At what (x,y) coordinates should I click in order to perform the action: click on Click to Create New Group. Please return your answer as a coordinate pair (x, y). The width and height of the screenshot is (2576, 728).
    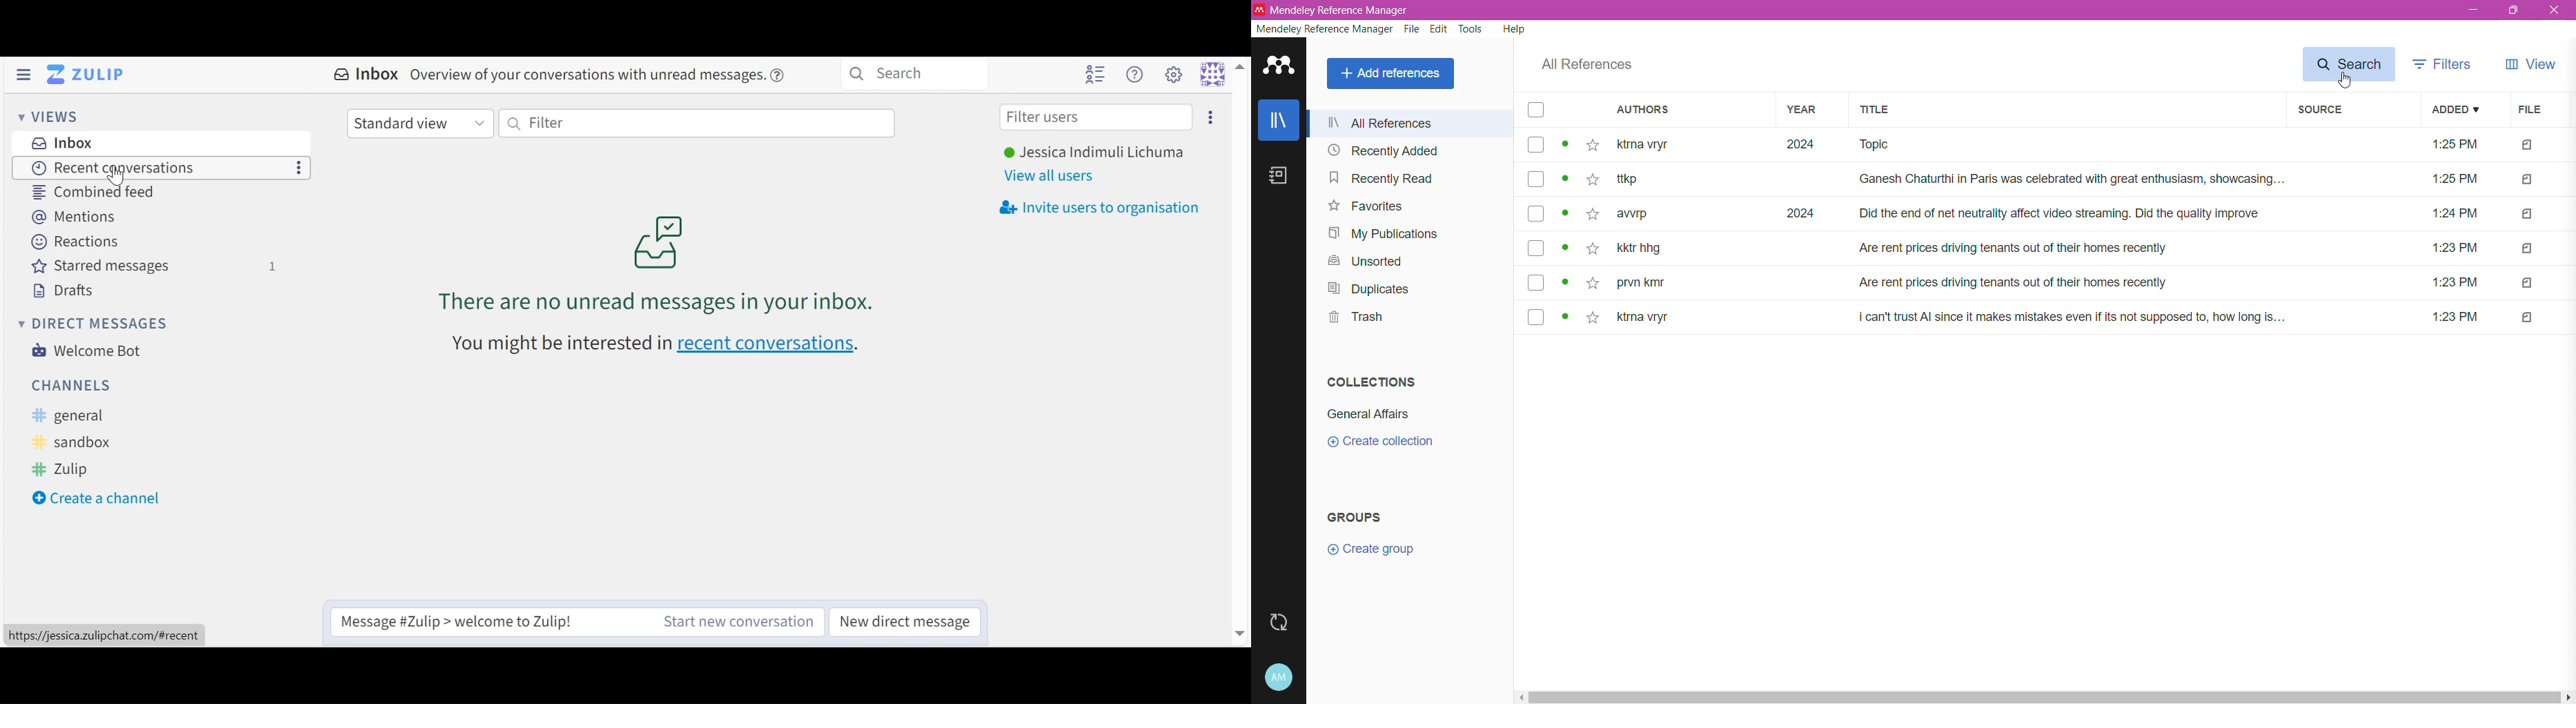
    Looking at the image, I should click on (1377, 550).